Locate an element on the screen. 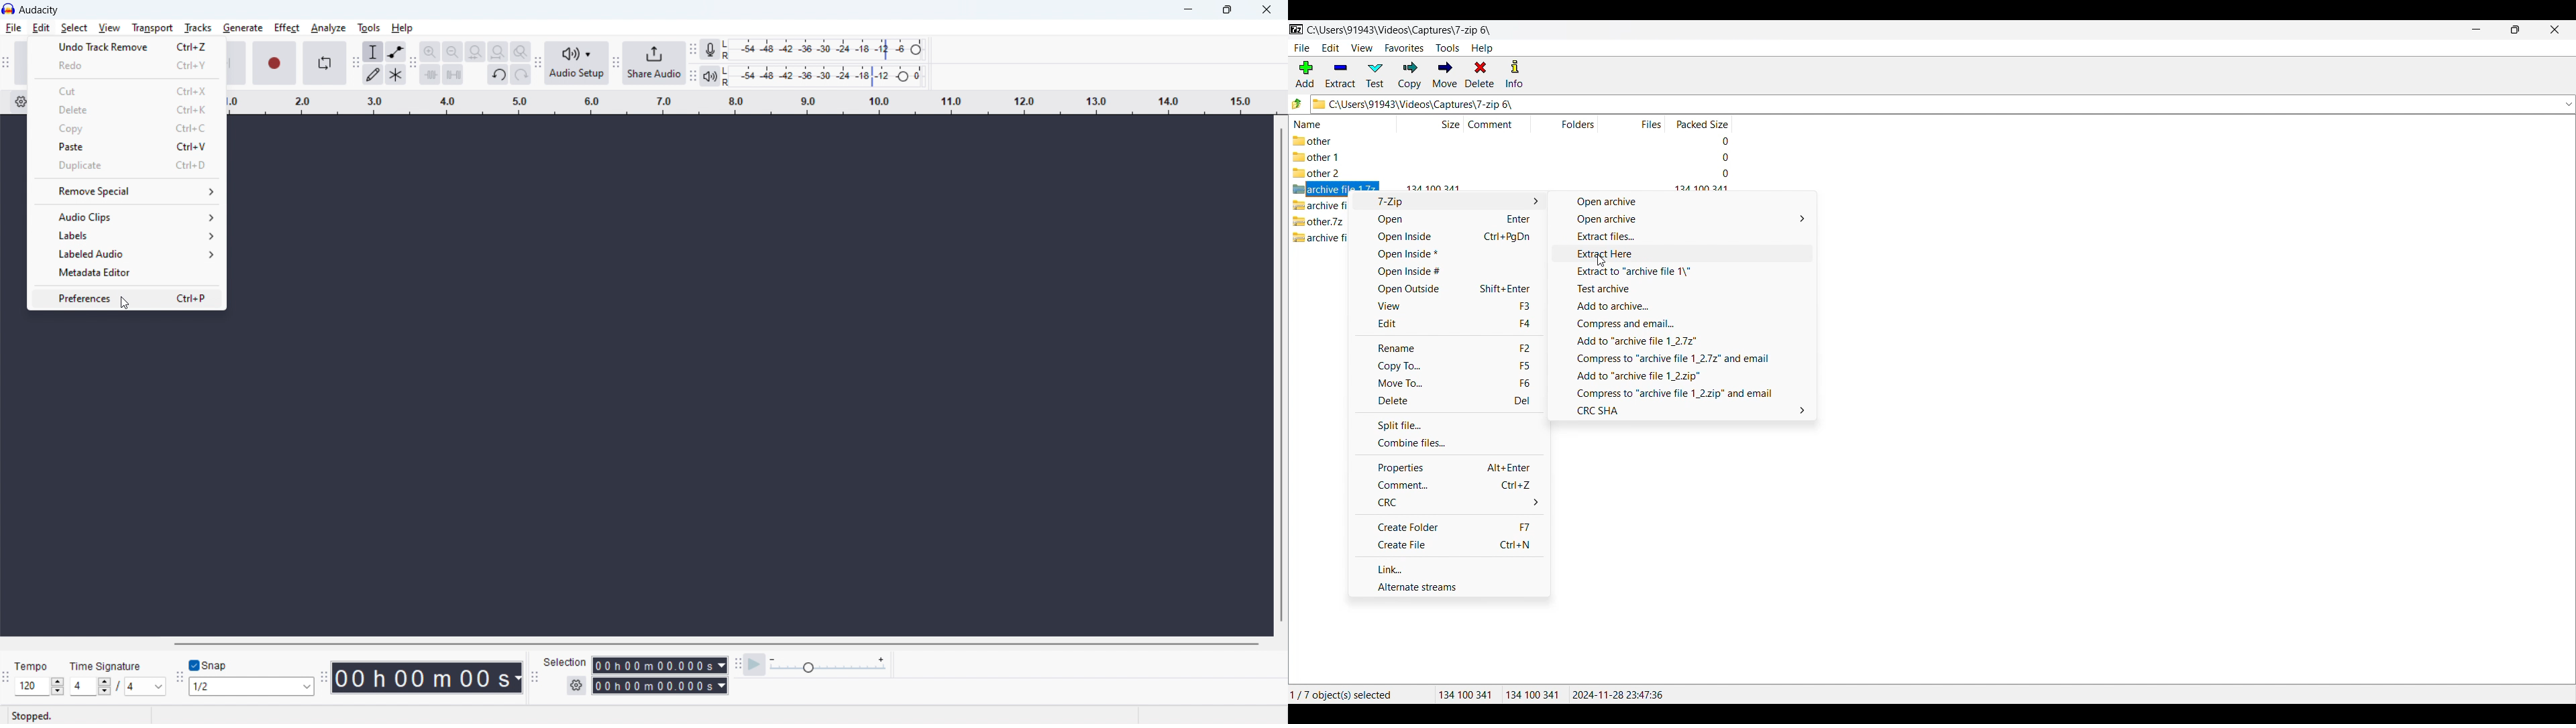 The height and width of the screenshot is (728, 2576). Extract is located at coordinates (1341, 74).